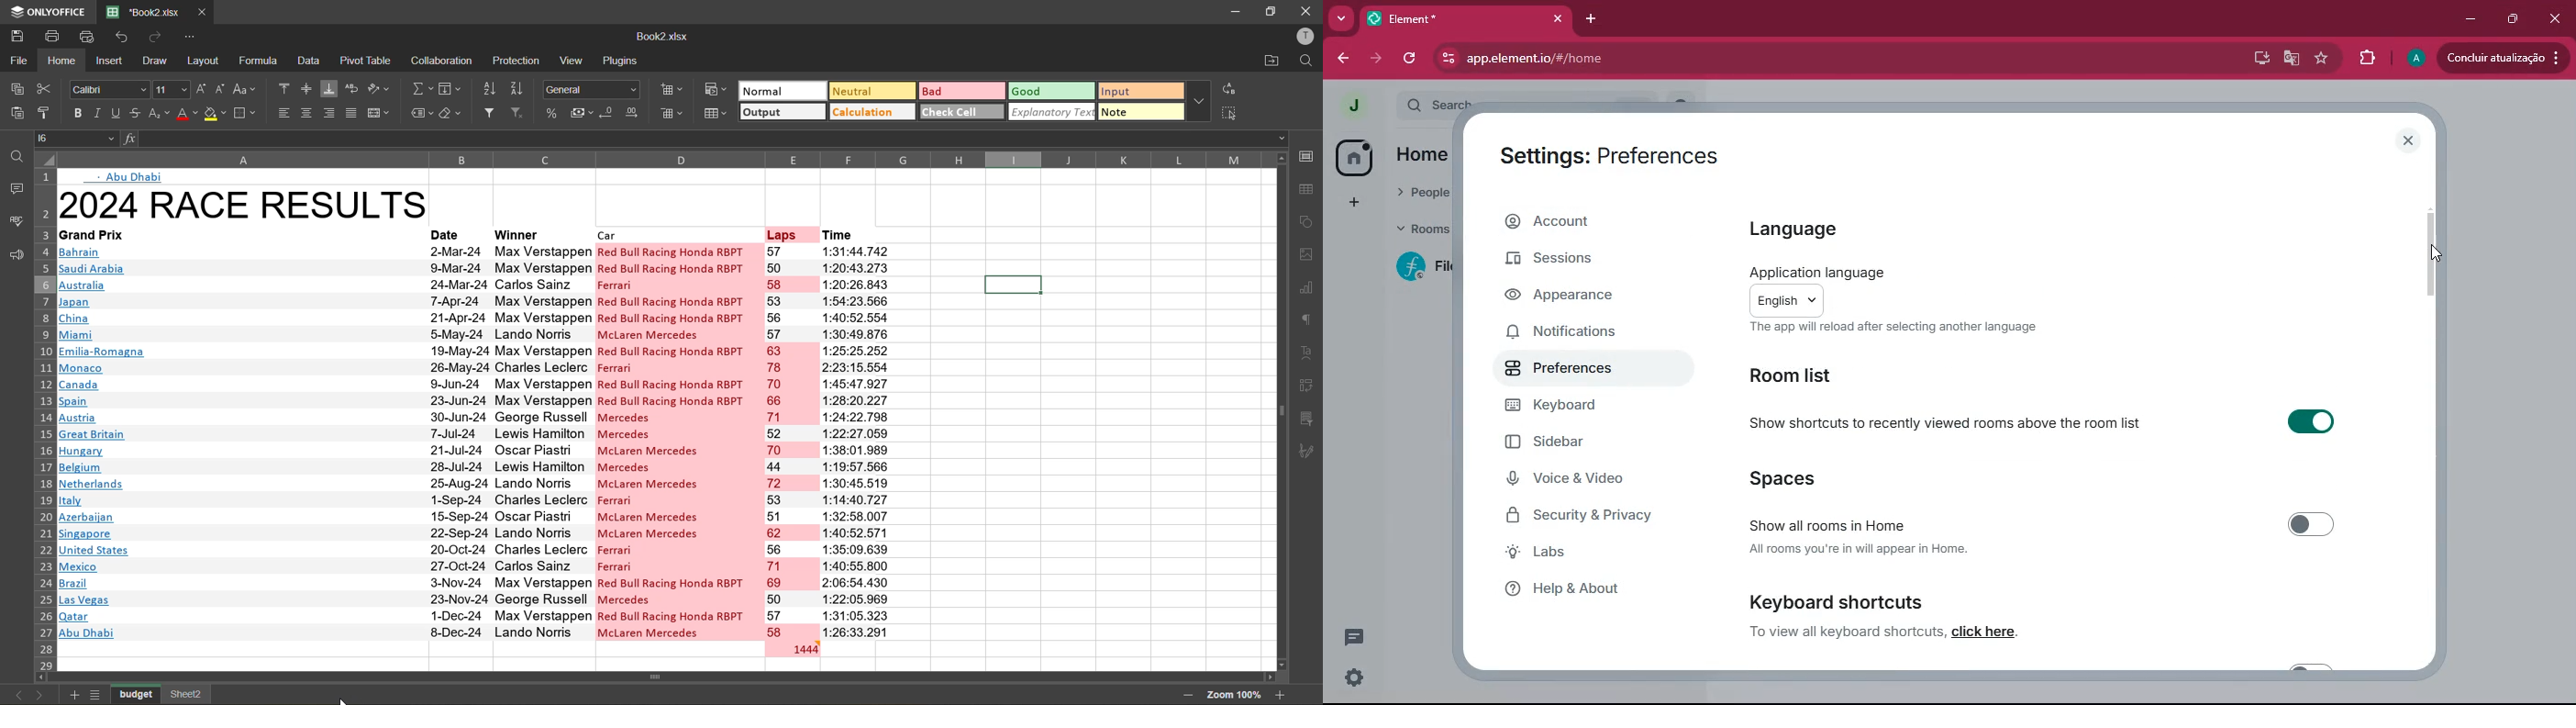 Image resolution: width=2576 pixels, height=728 pixels. I want to click on accounting, so click(580, 112).